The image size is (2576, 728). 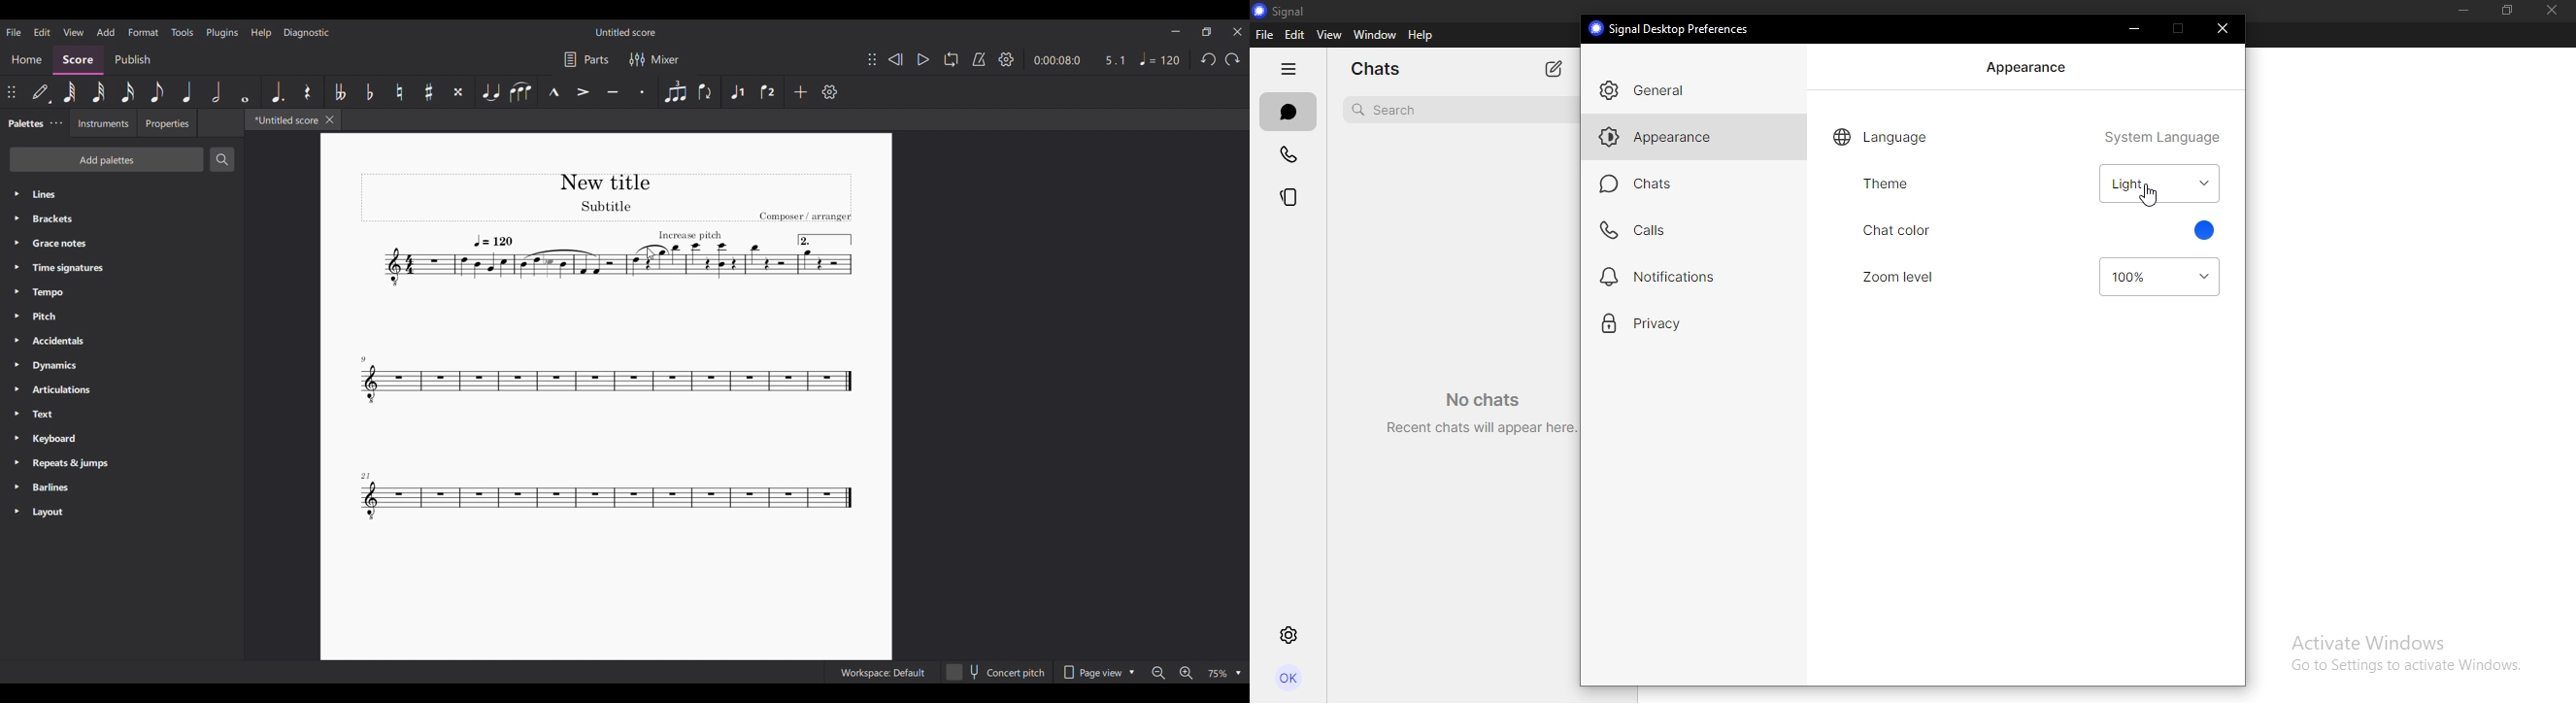 I want to click on *Untitled score, current tab, so click(x=283, y=120).